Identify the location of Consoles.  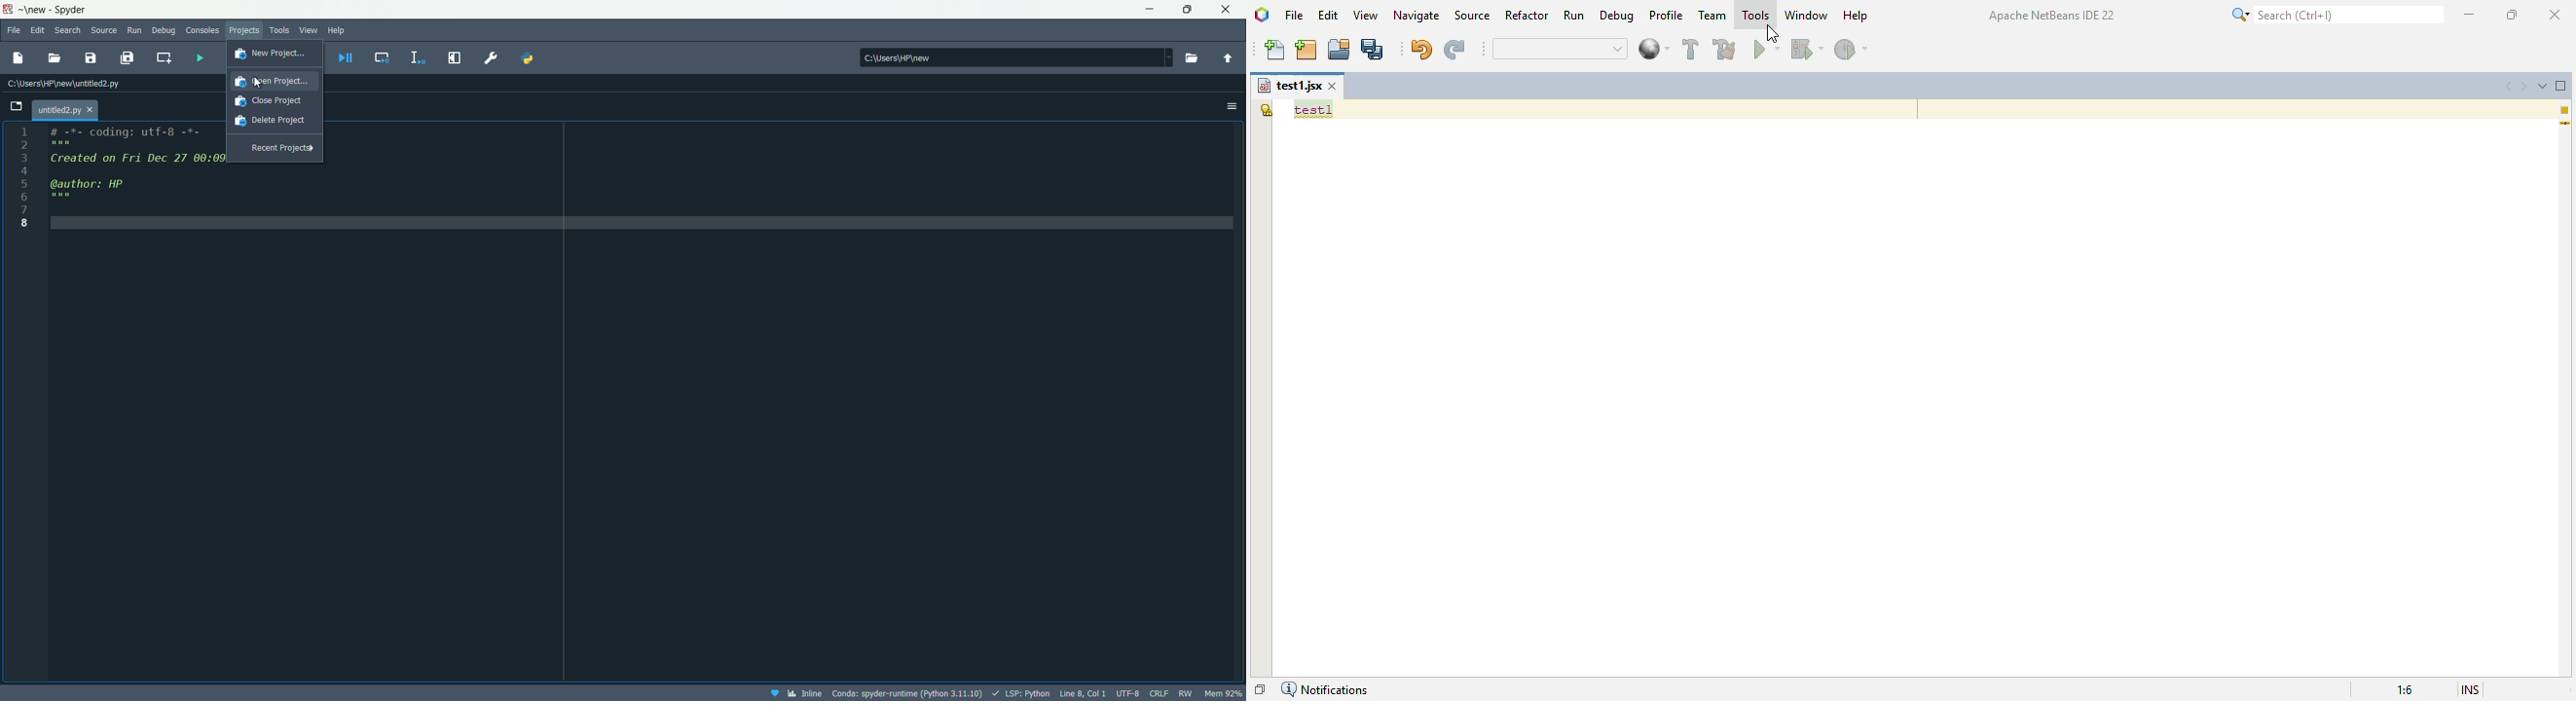
(201, 29).